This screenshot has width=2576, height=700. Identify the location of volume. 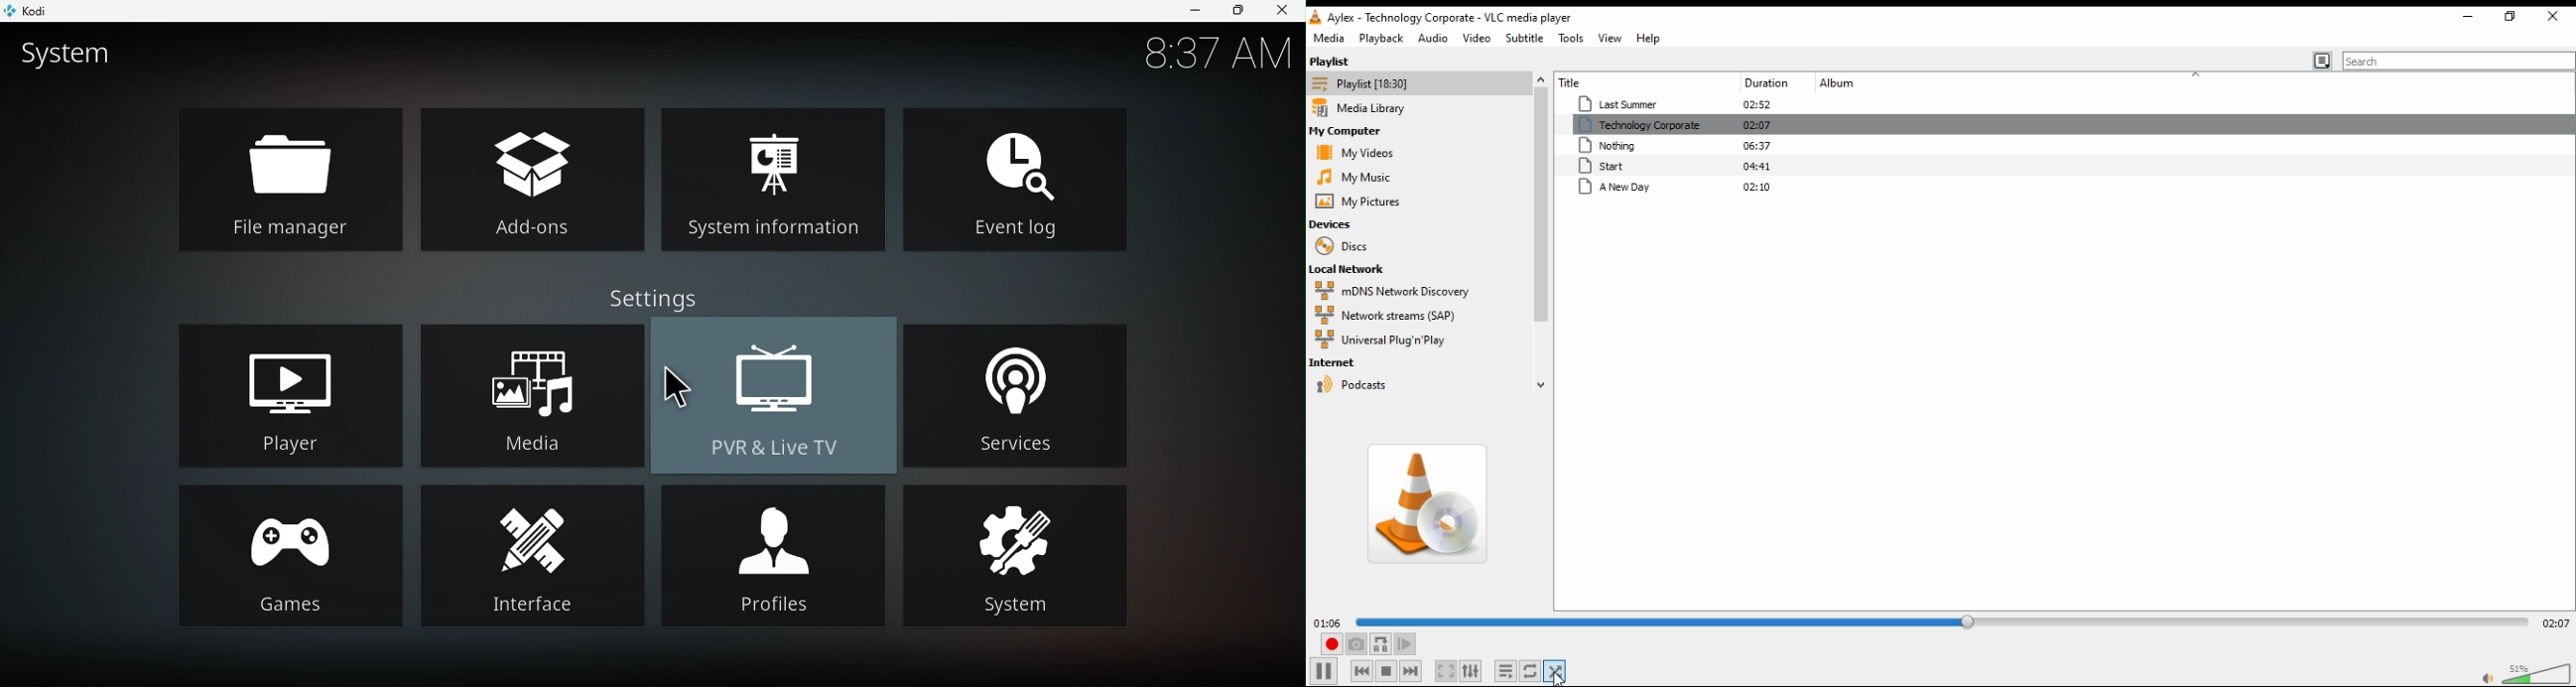
(2540, 676).